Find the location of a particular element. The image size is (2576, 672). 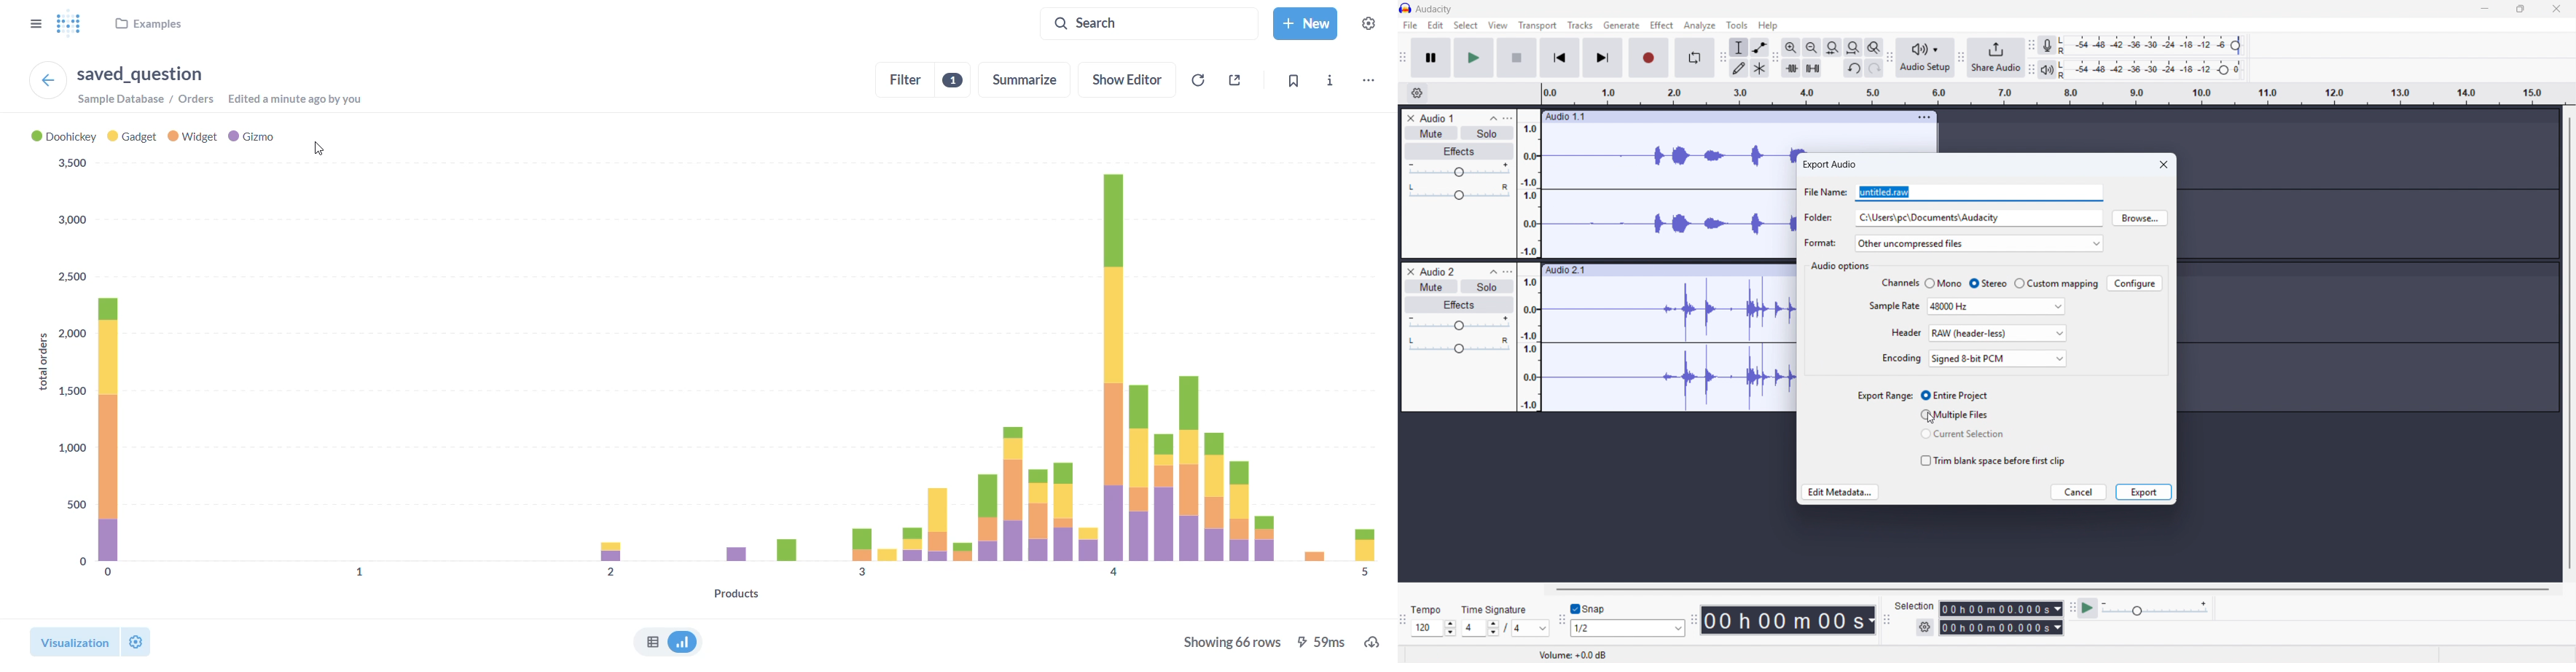

settings is located at coordinates (1376, 20).